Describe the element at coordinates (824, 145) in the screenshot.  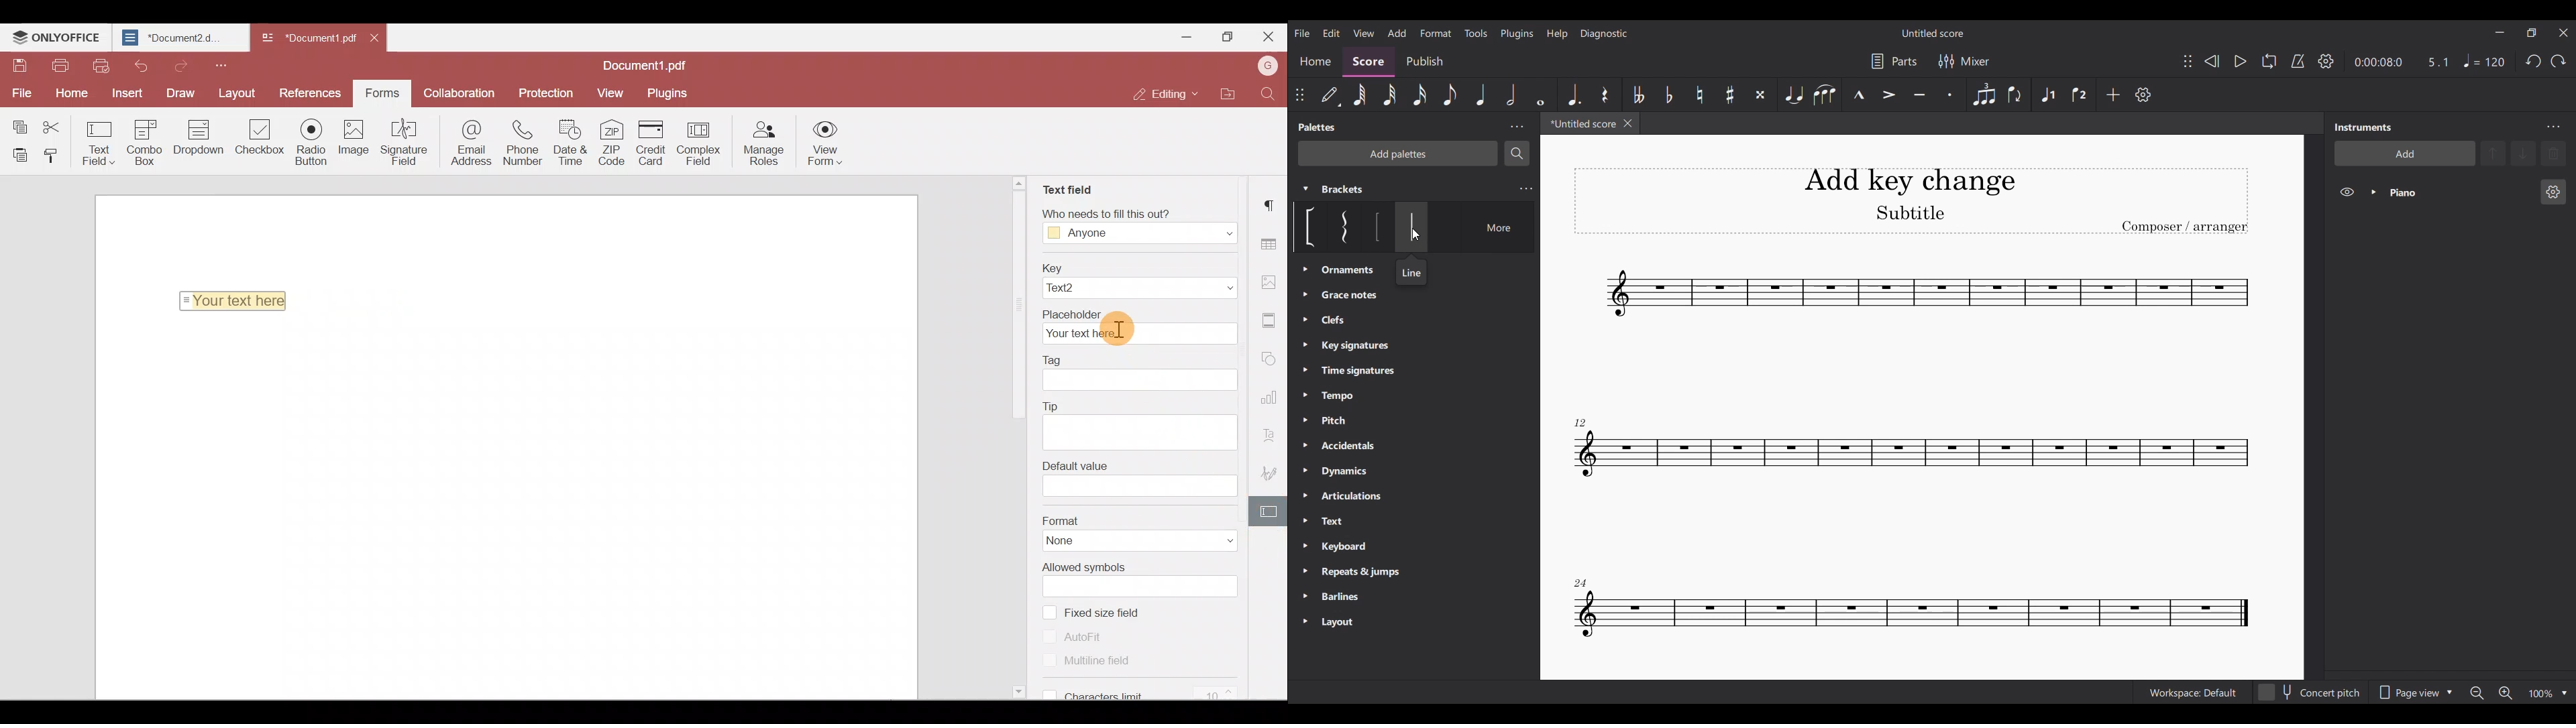
I see `View form` at that location.